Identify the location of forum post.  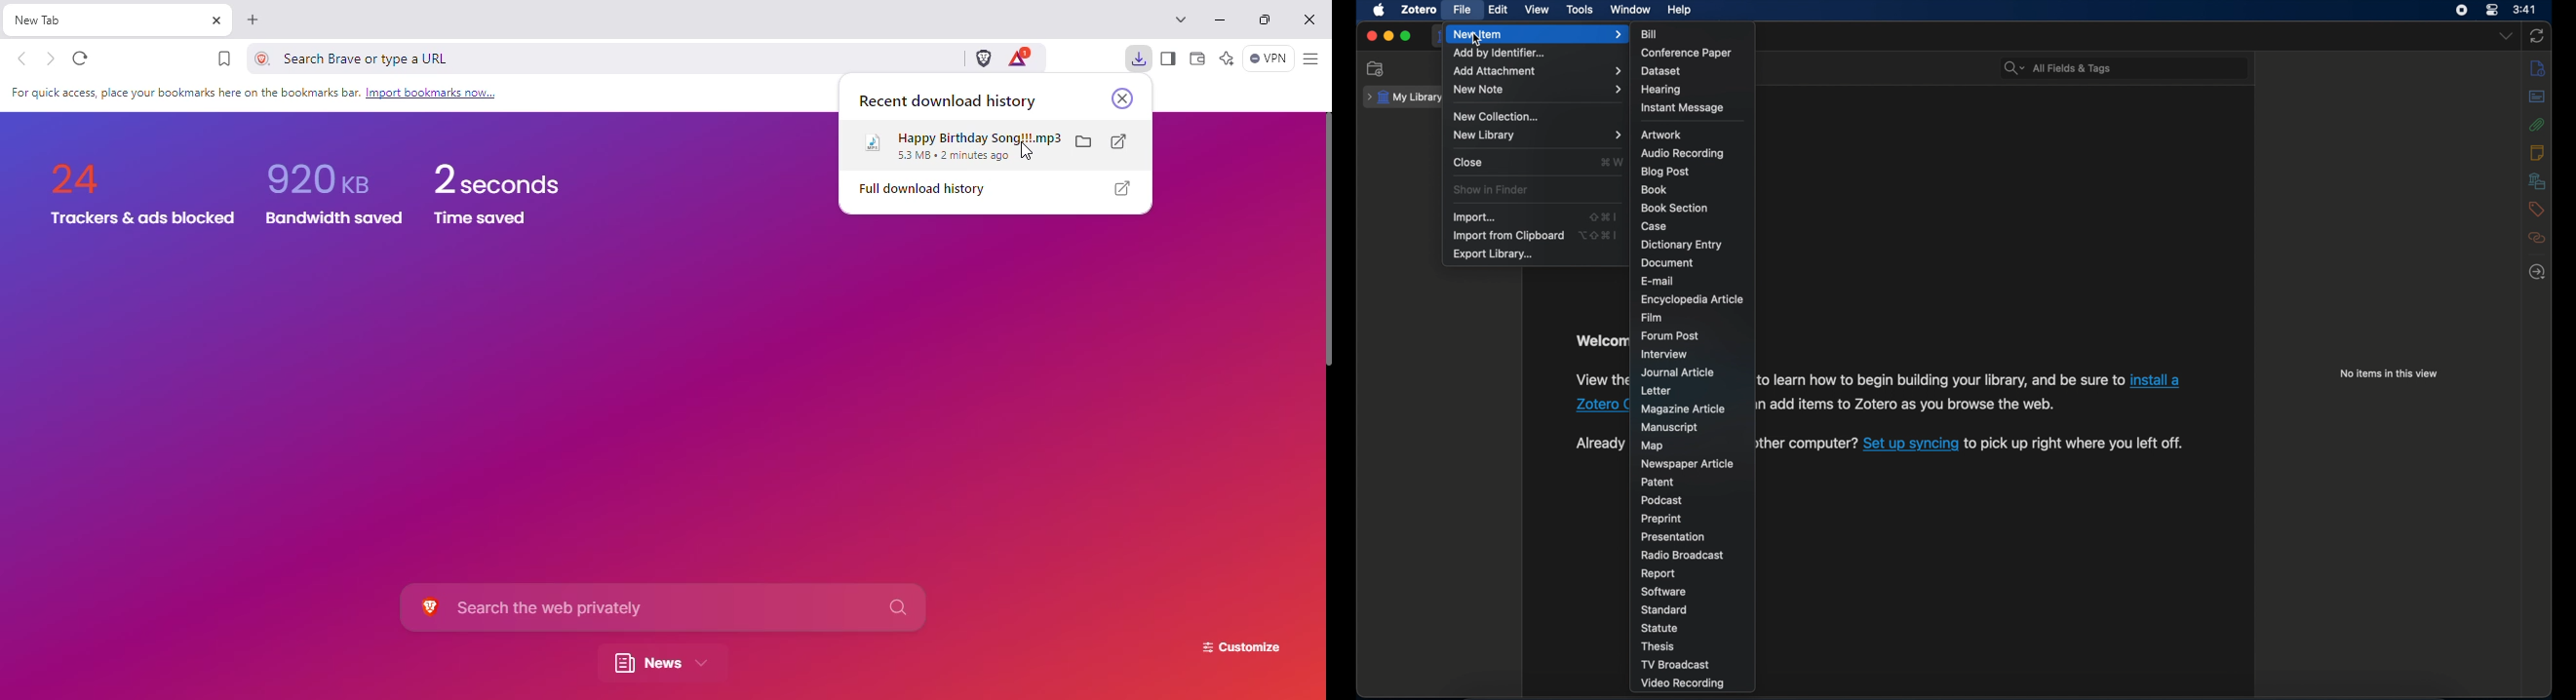
(1672, 336).